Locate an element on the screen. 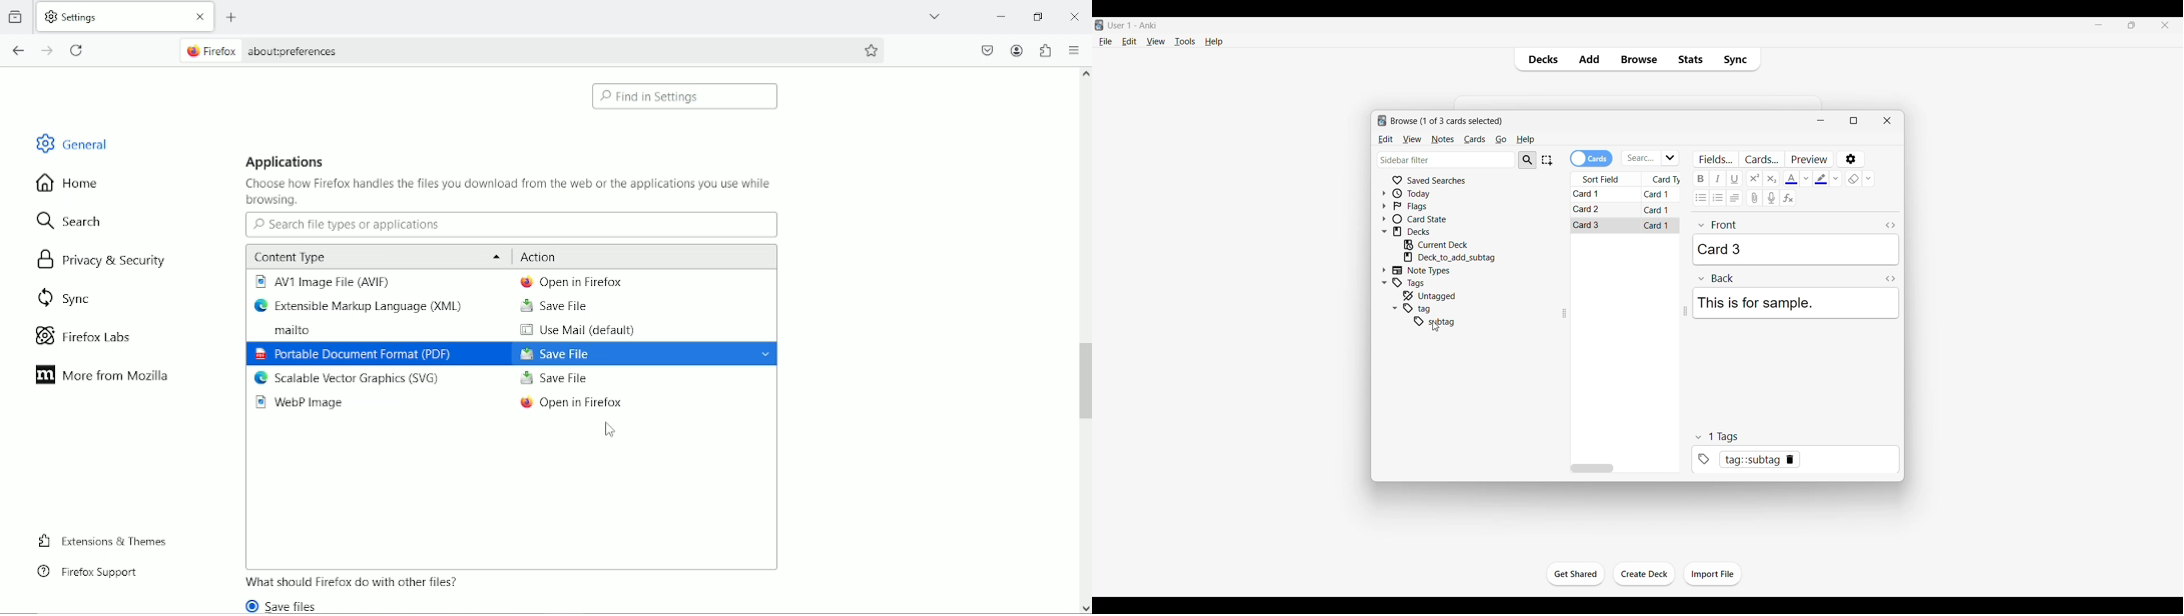 This screenshot has height=616, width=2184. View menu is located at coordinates (1412, 140).